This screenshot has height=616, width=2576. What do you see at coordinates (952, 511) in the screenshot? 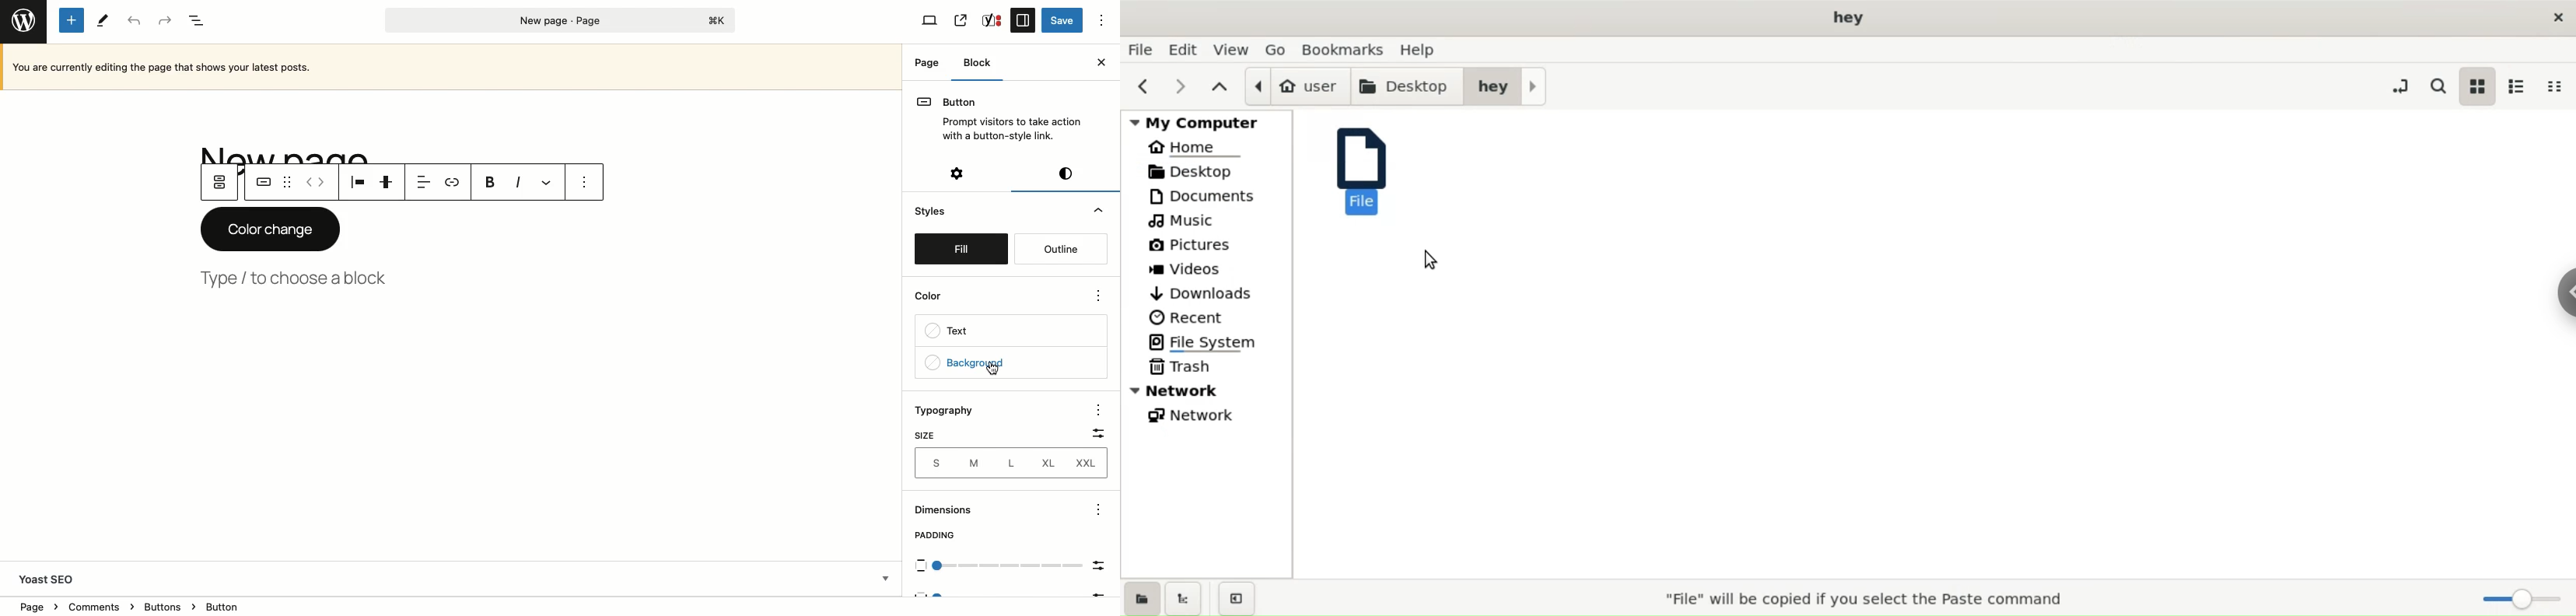
I see `Dimensions` at bounding box center [952, 511].